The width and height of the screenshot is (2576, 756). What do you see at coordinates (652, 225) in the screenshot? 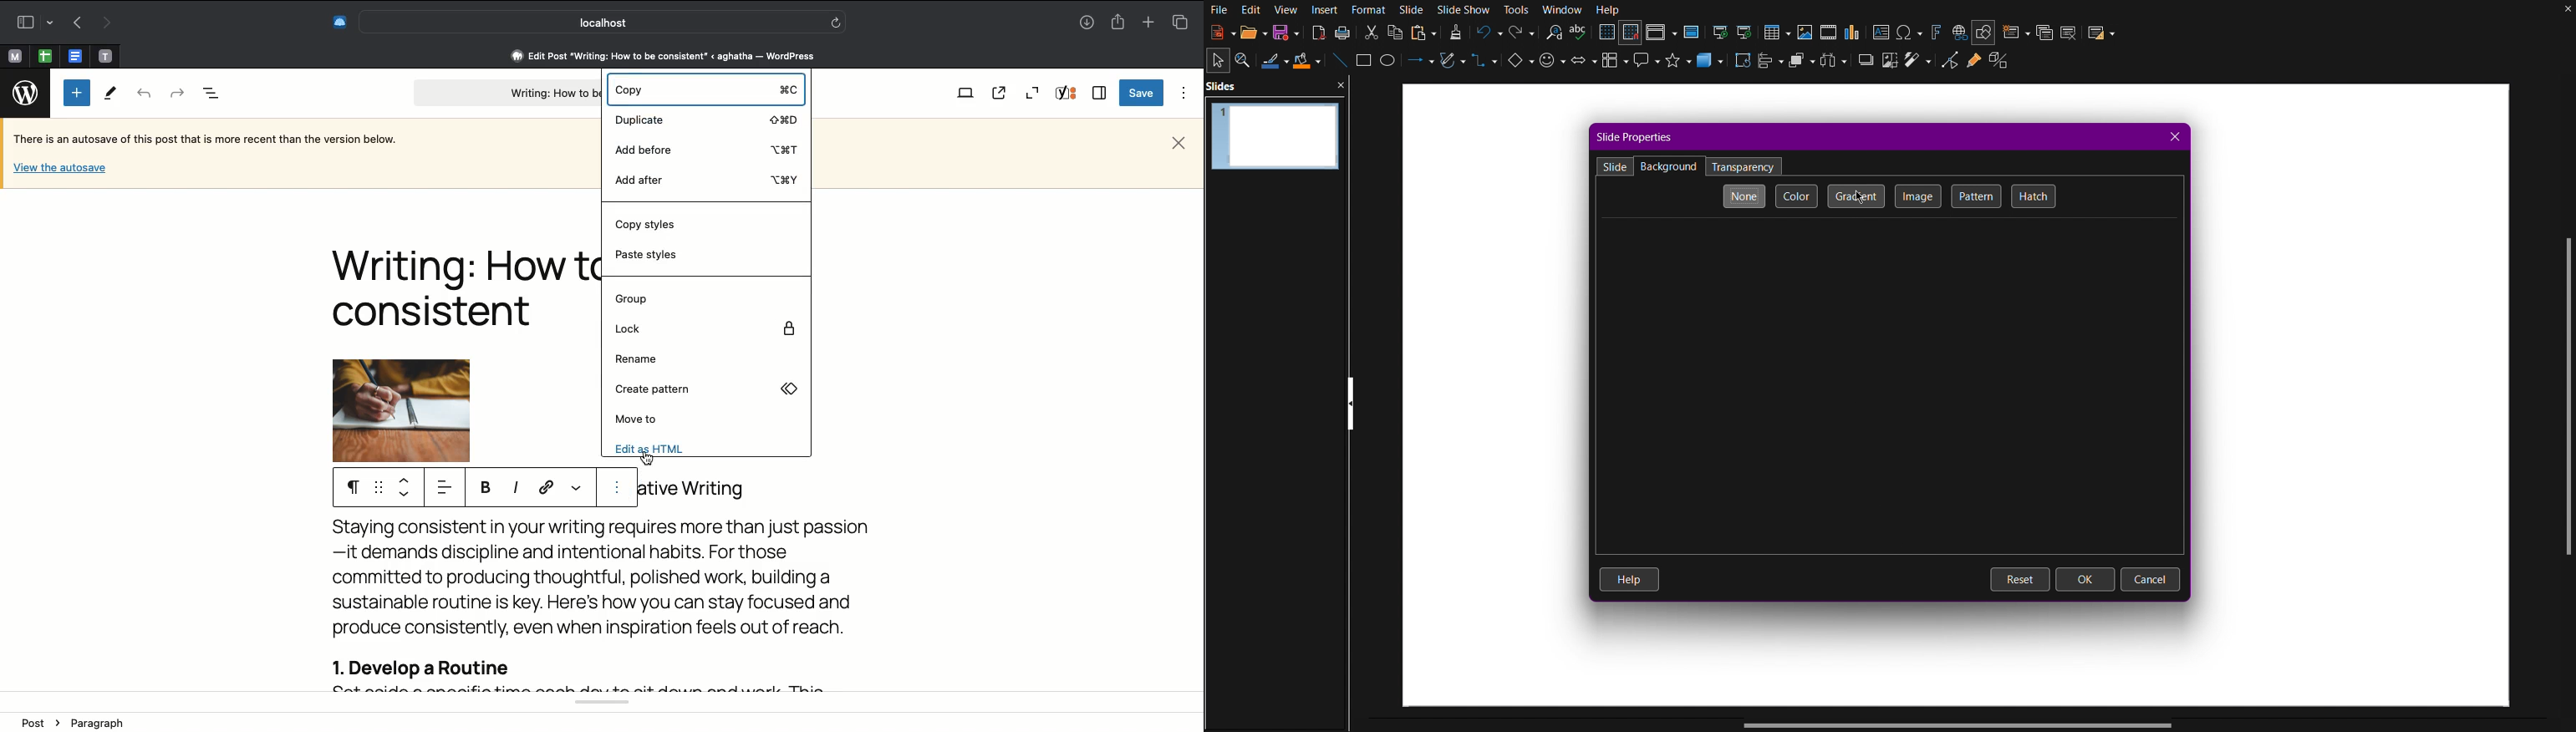
I see `Copy styles` at bounding box center [652, 225].